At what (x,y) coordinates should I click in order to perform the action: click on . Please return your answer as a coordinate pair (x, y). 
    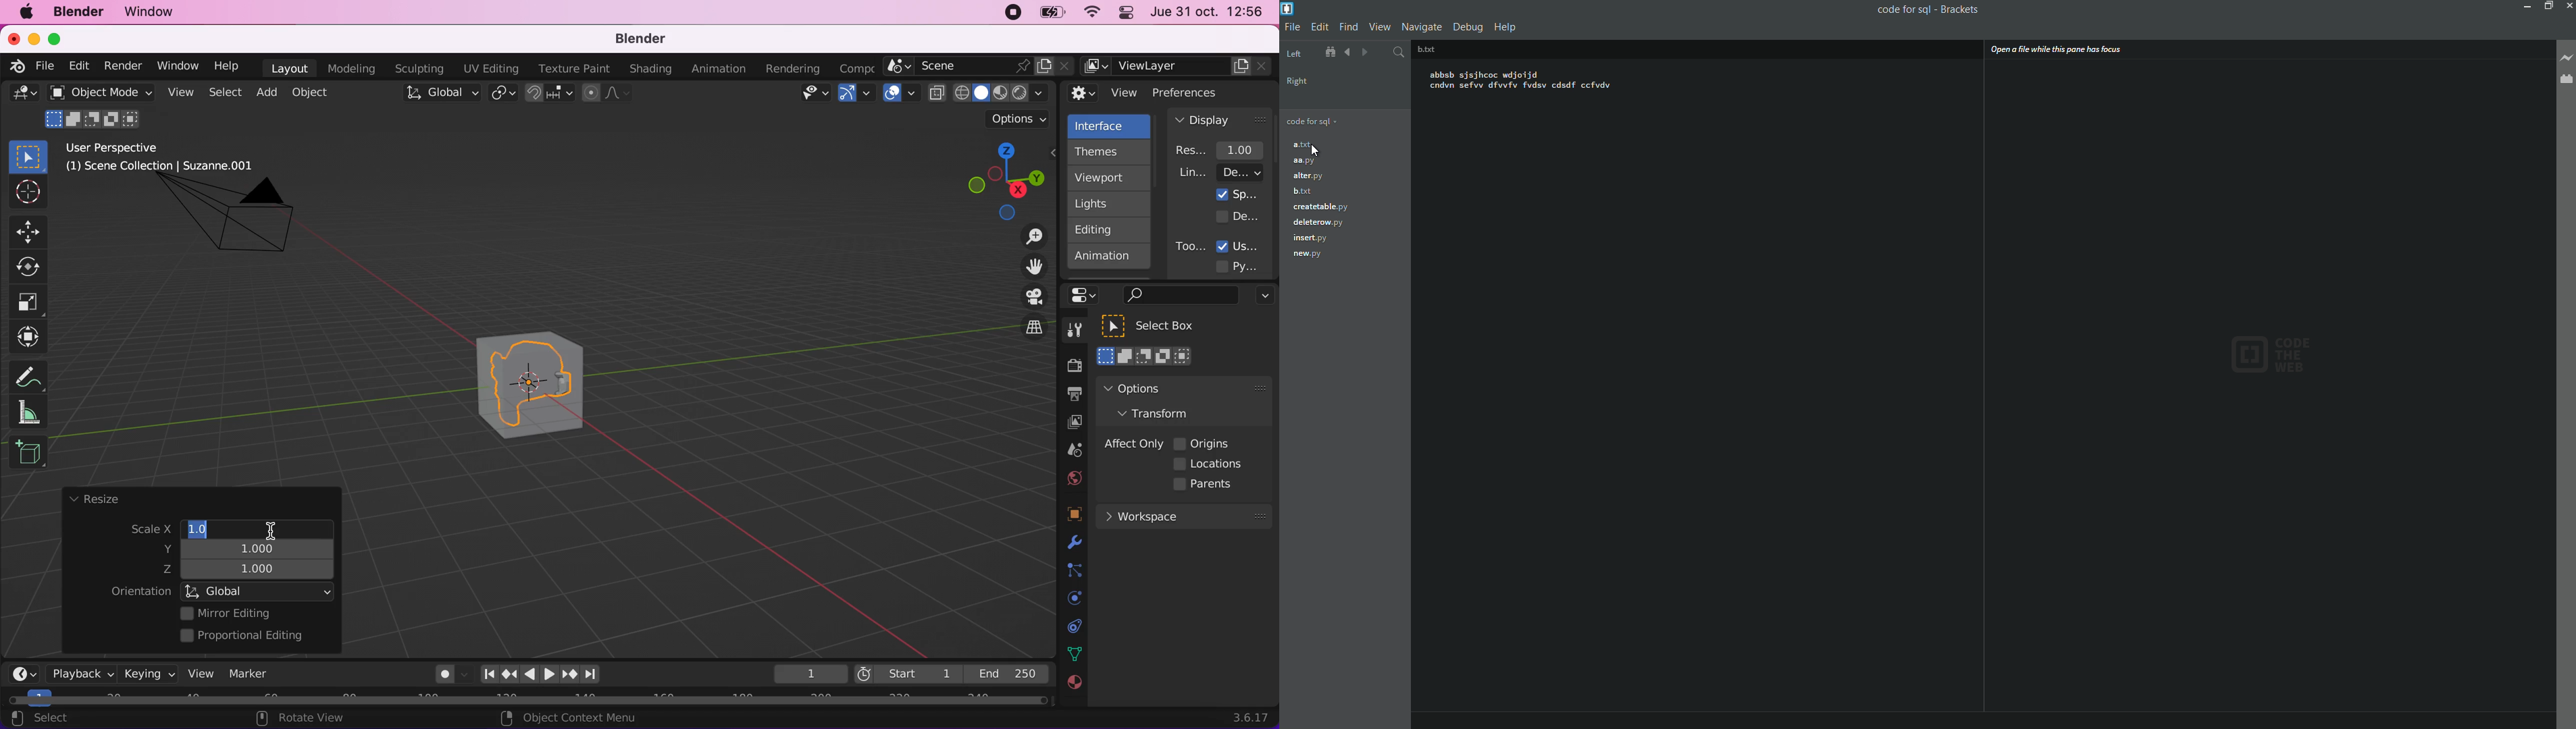
    Looking at the image, I should click on (34, 267).